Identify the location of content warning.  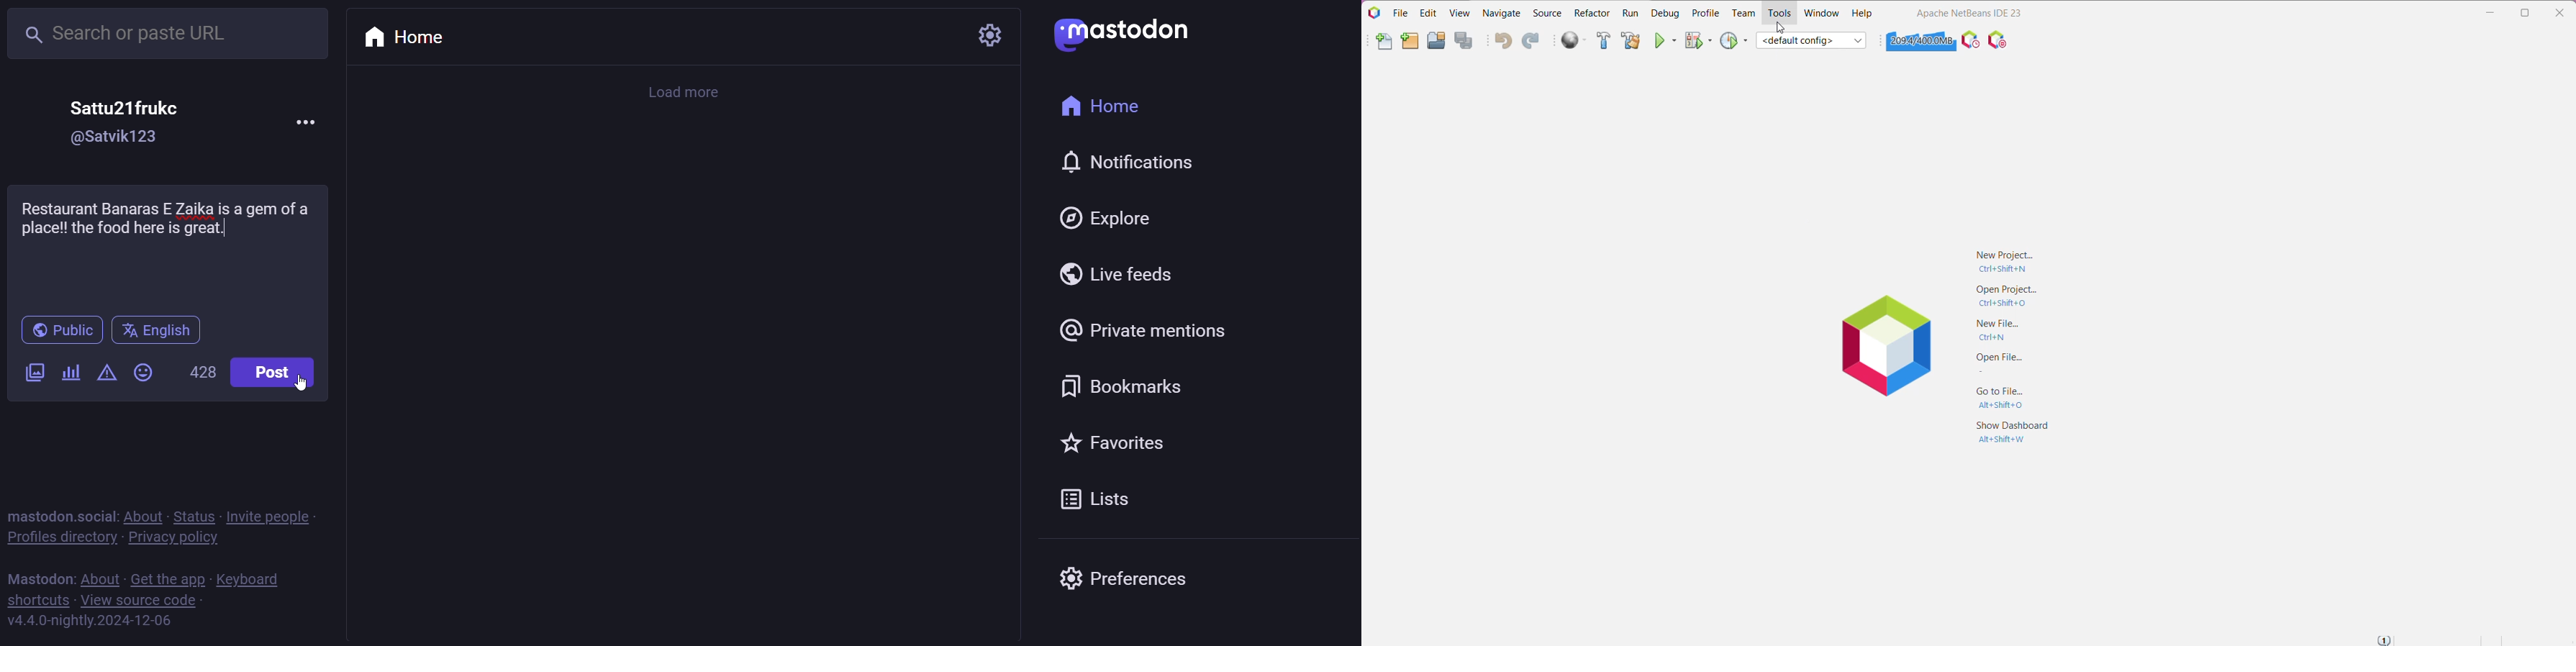
(107, 374).